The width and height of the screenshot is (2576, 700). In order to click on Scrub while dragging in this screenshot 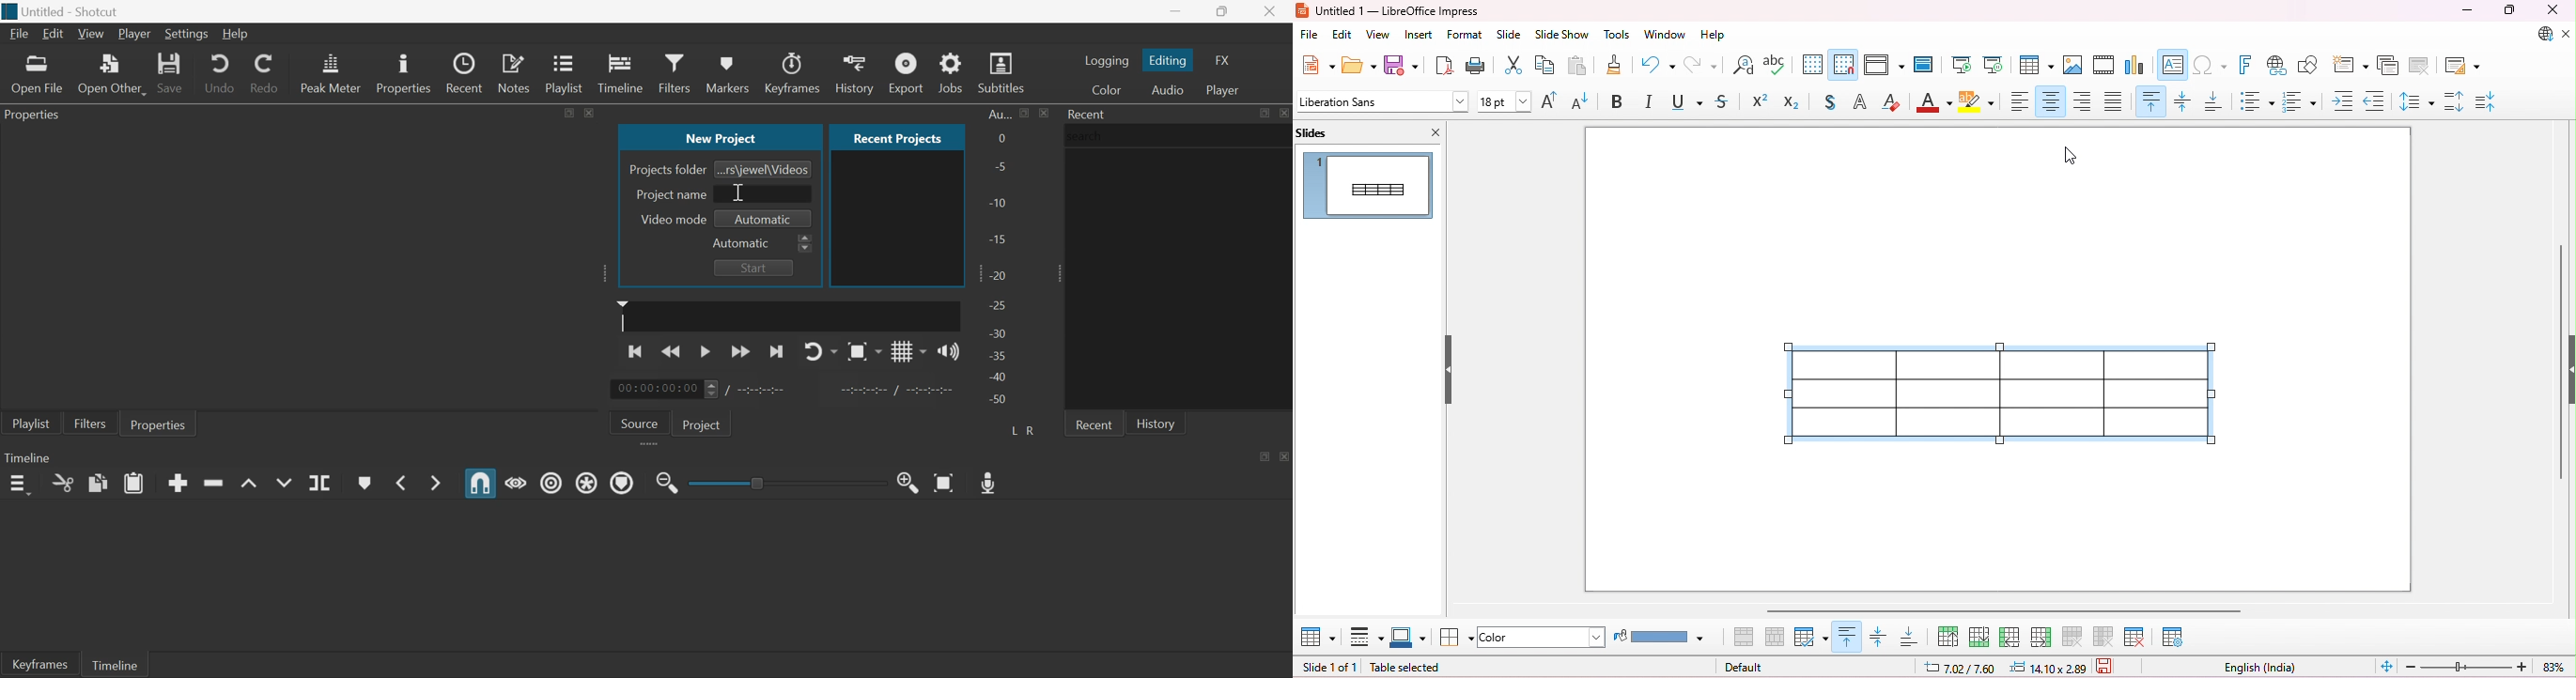, I will do `click(516, 481)`.